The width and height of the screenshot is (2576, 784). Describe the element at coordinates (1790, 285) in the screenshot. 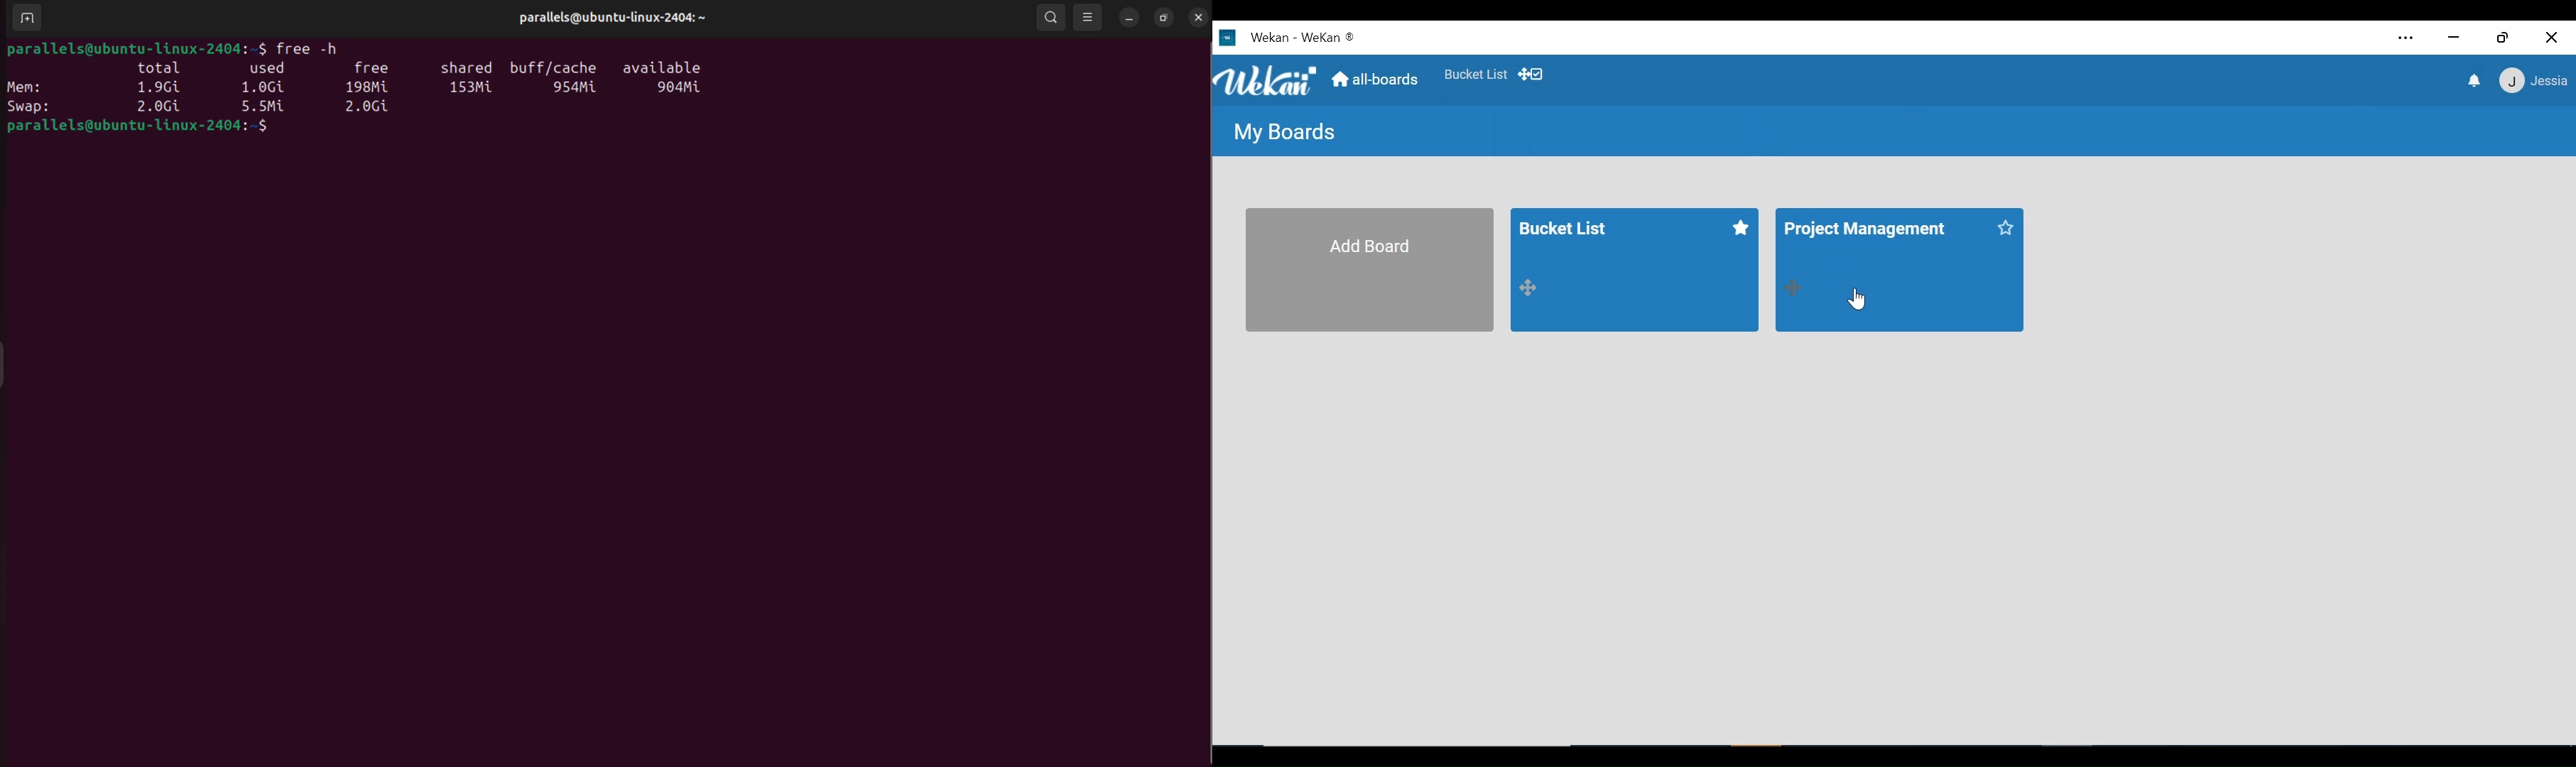

I see `drag` at that location.